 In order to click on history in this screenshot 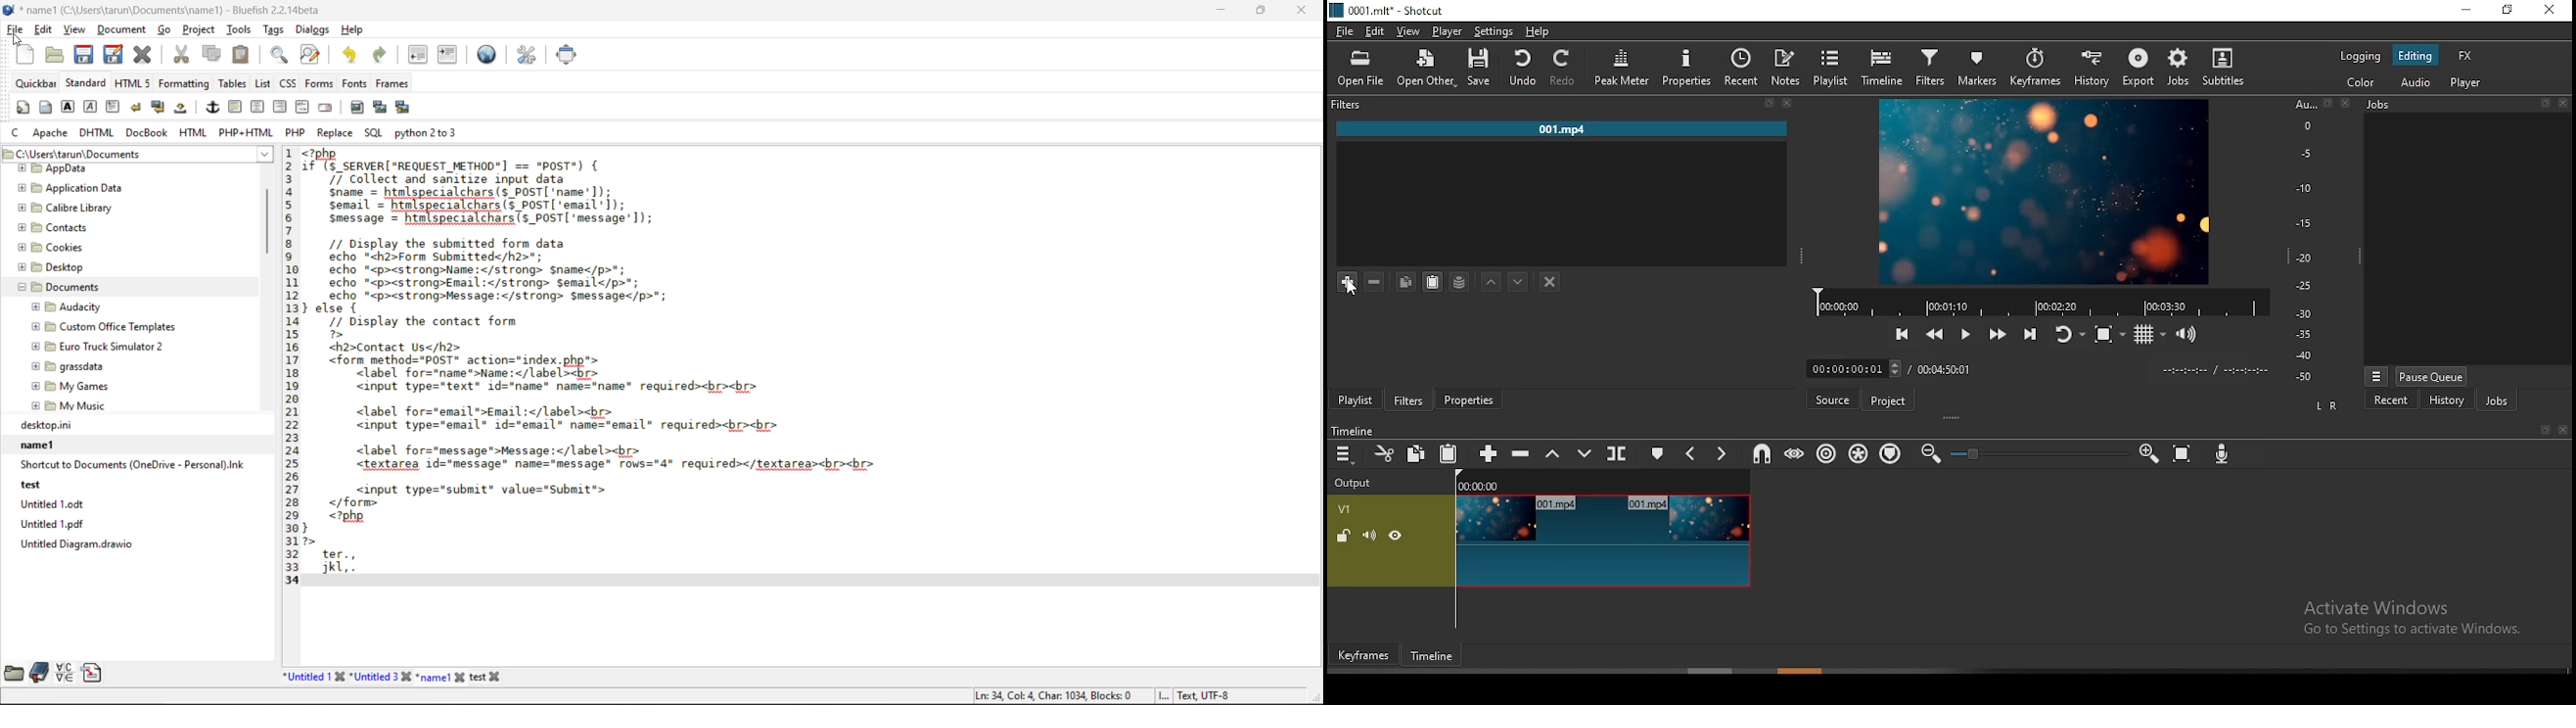, I will do `click(2449, 400)`.